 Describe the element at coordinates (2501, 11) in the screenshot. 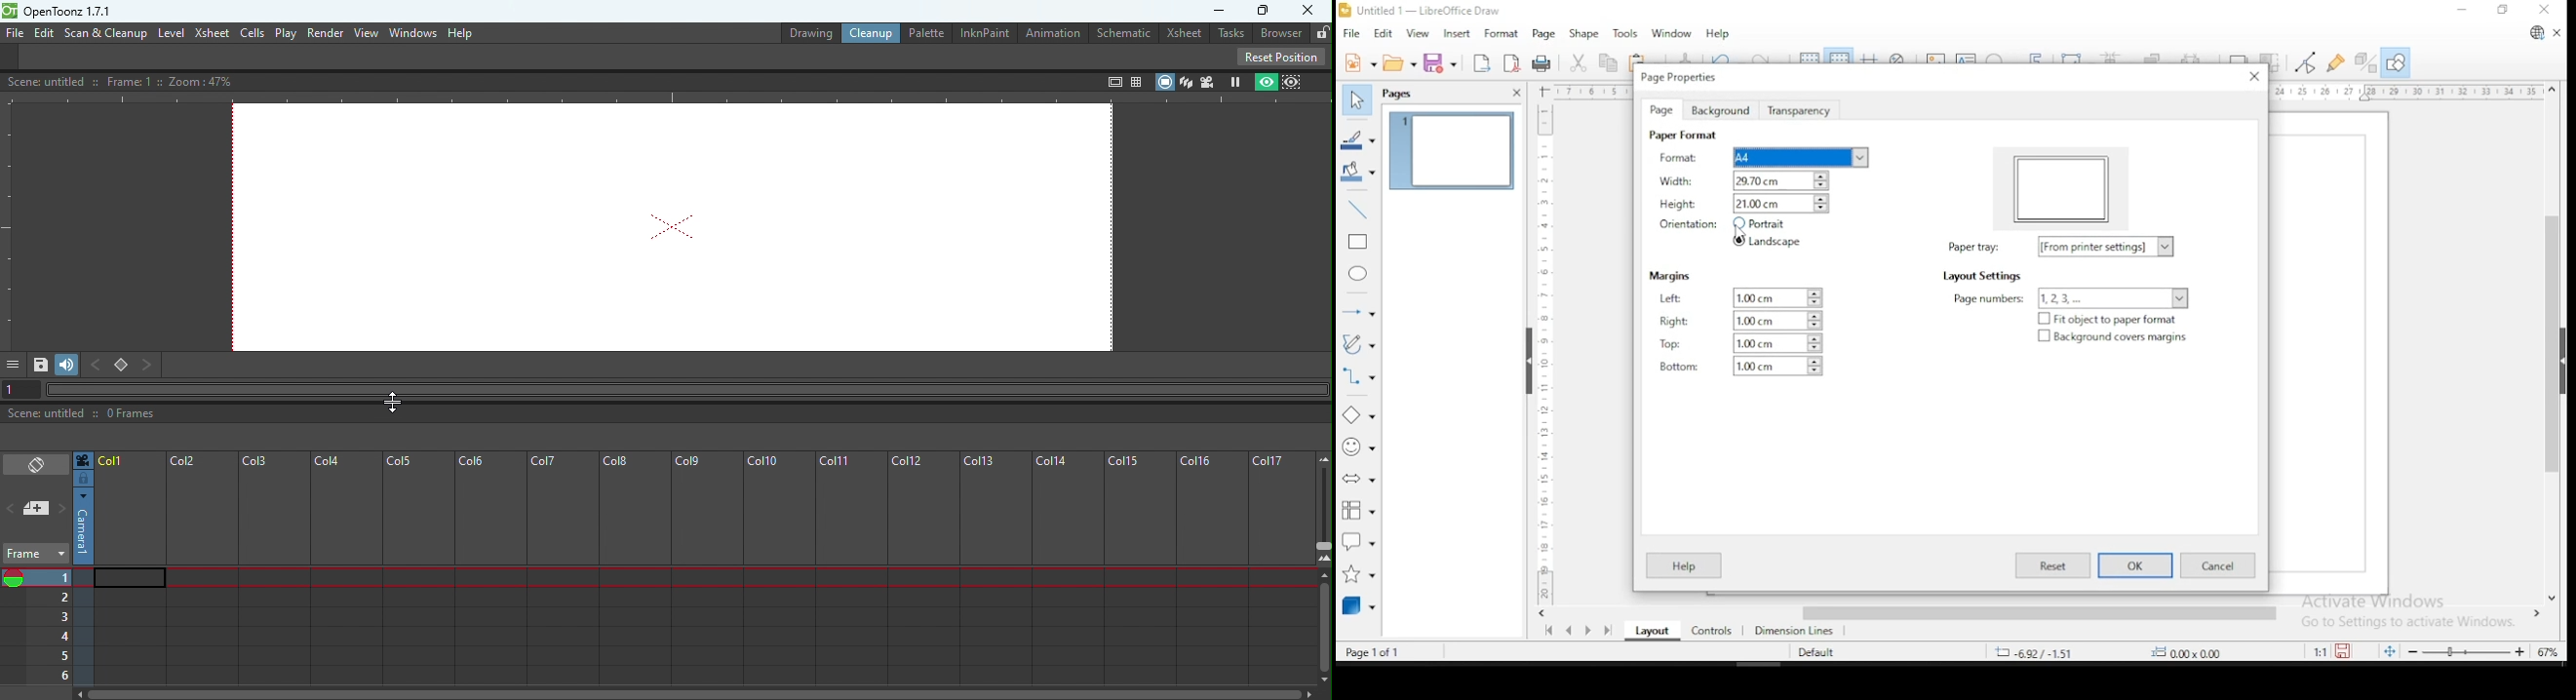

I see `restore` at that location.